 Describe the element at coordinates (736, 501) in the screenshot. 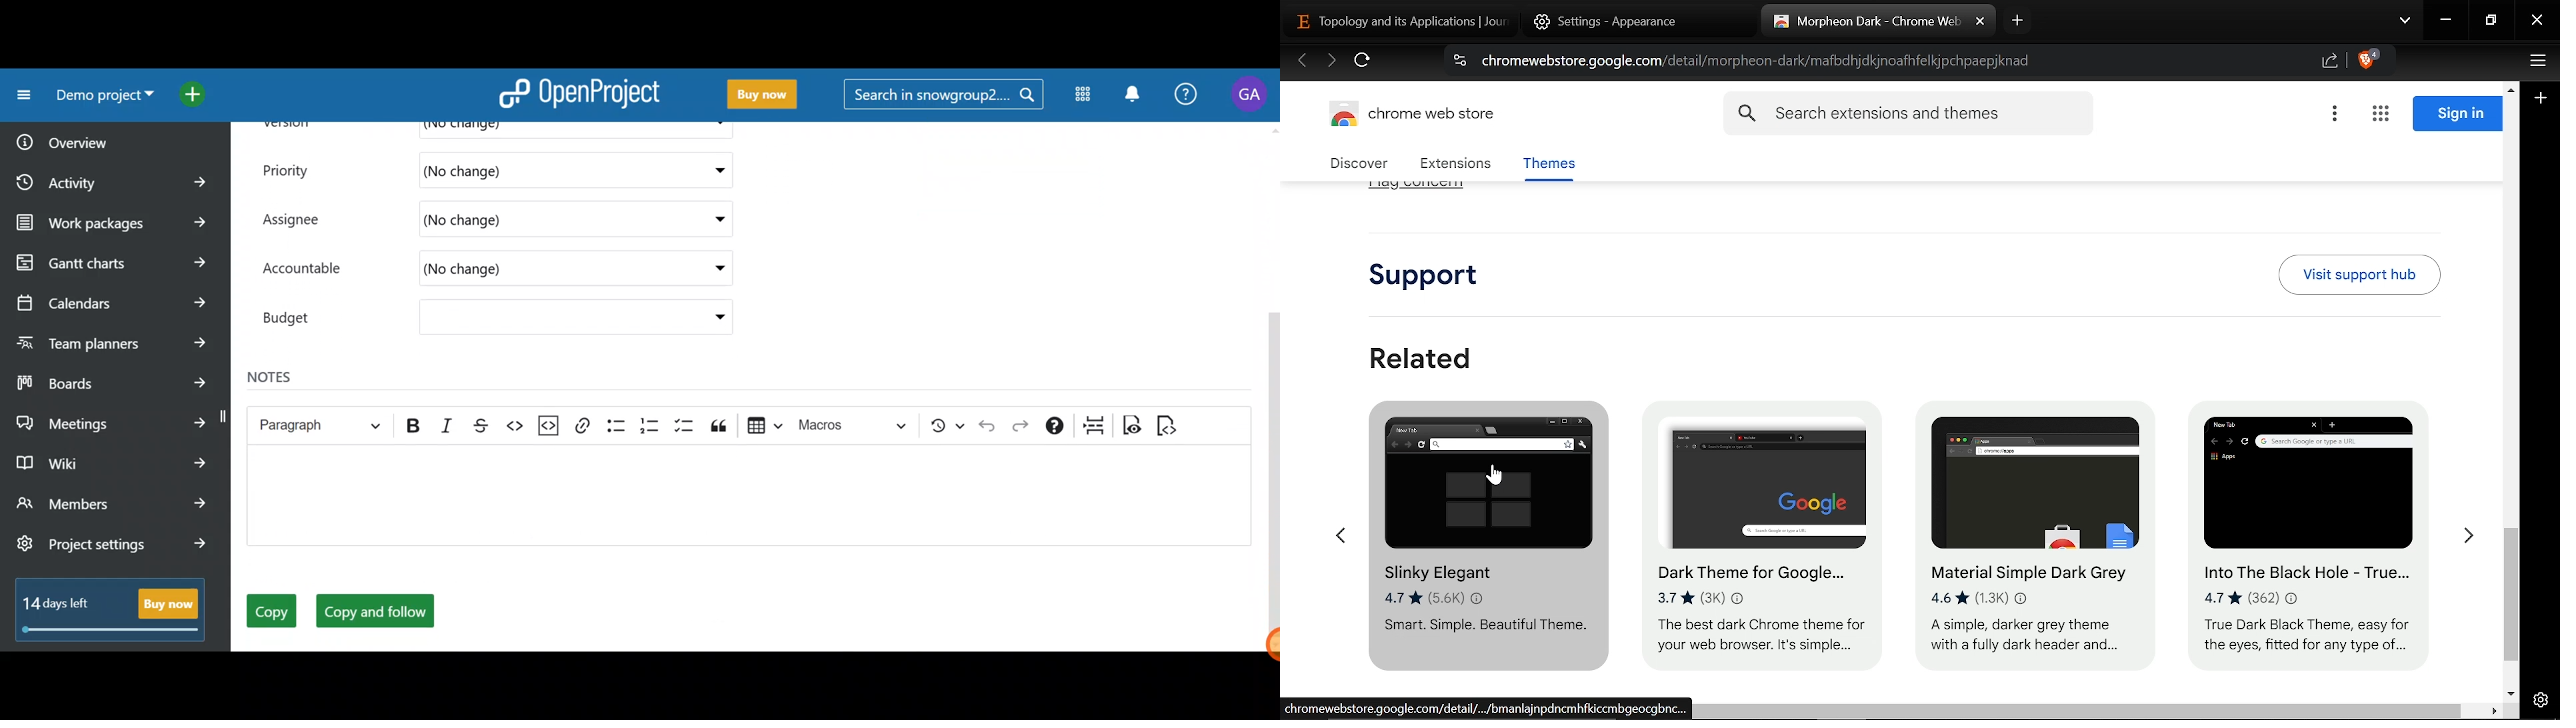

I see `Text editor` at that location.